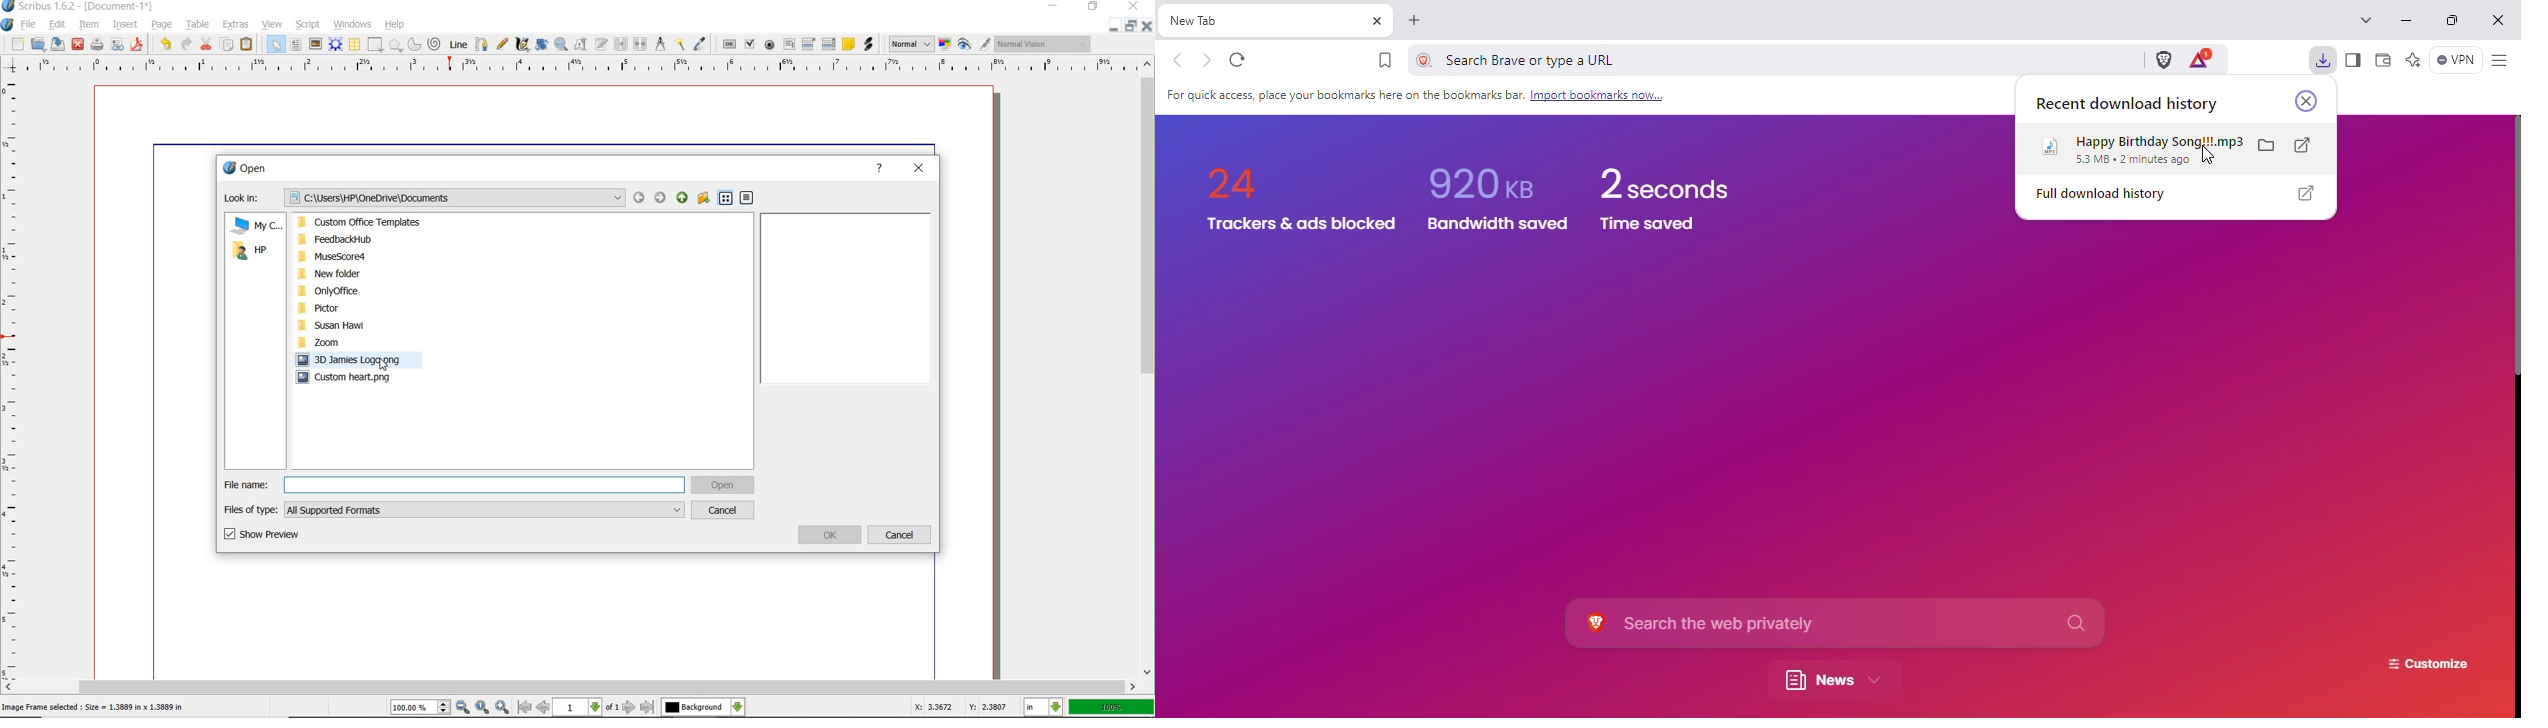 The image size is (2548, 728). What do you see at coordinates (726, 199) in the screenshot?
I see `list view` at bounding box center [726, 199].